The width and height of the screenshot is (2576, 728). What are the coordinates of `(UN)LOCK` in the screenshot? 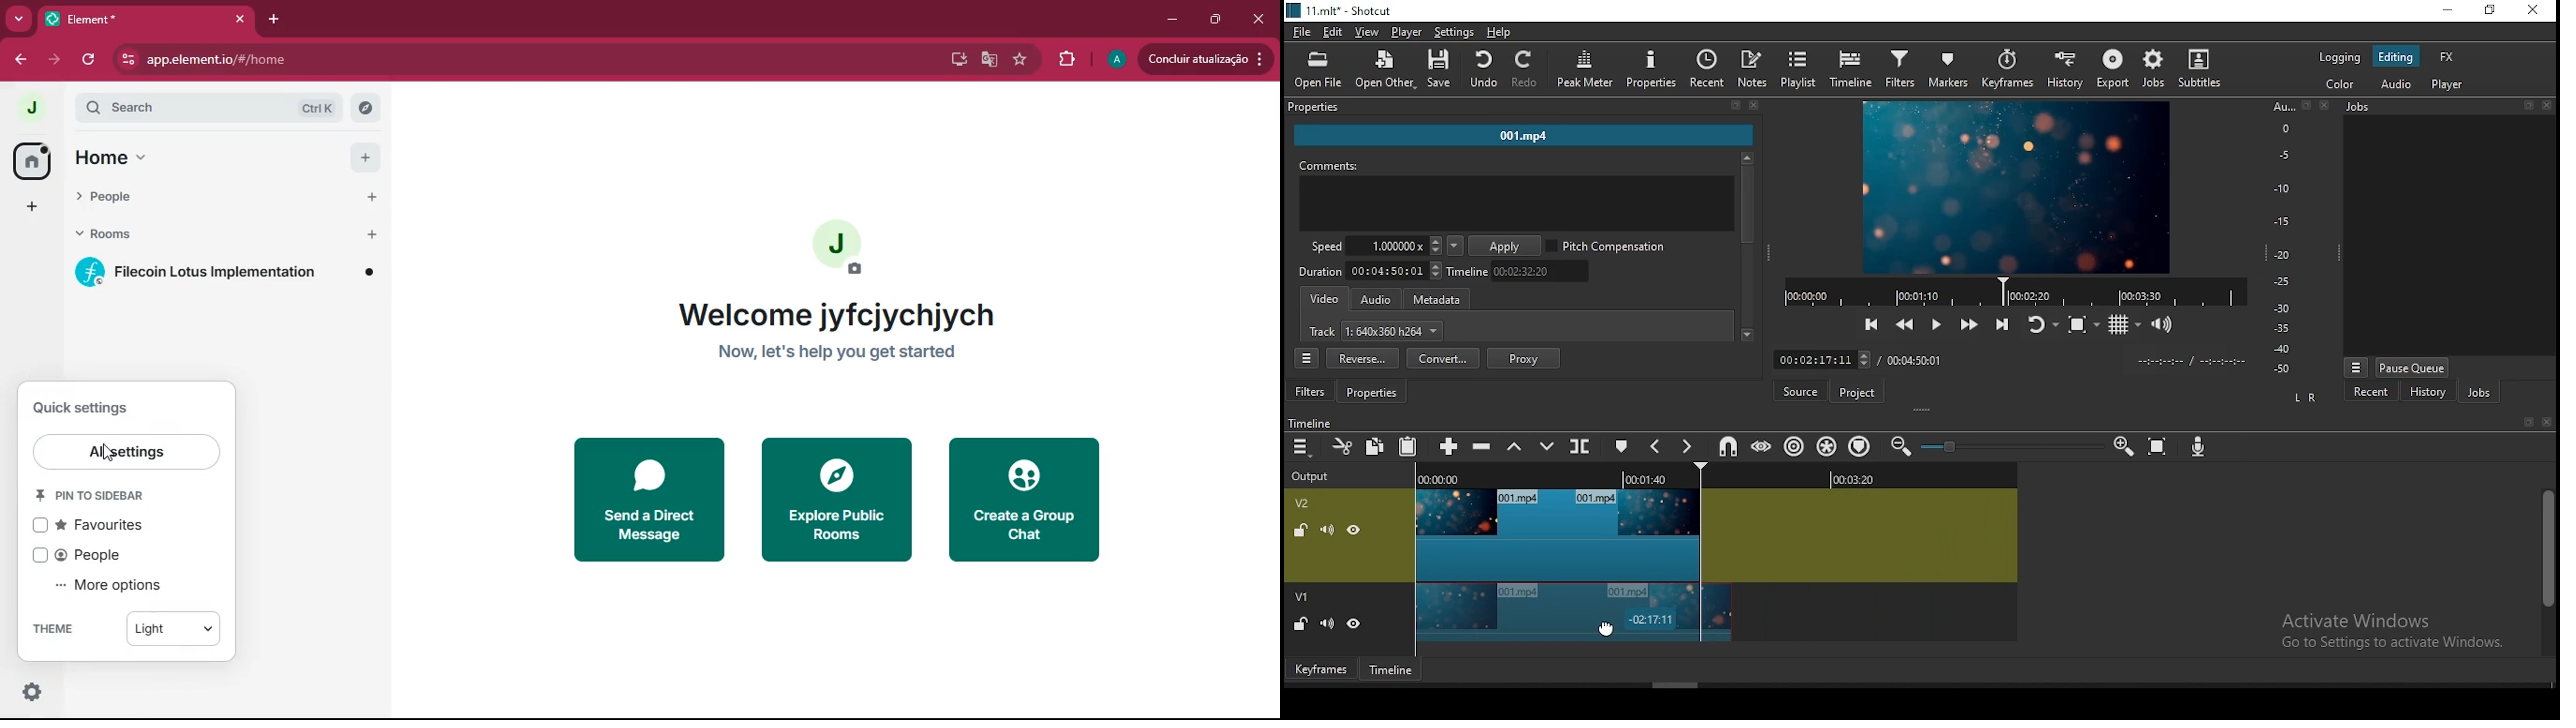 It's located at (1300, 625).